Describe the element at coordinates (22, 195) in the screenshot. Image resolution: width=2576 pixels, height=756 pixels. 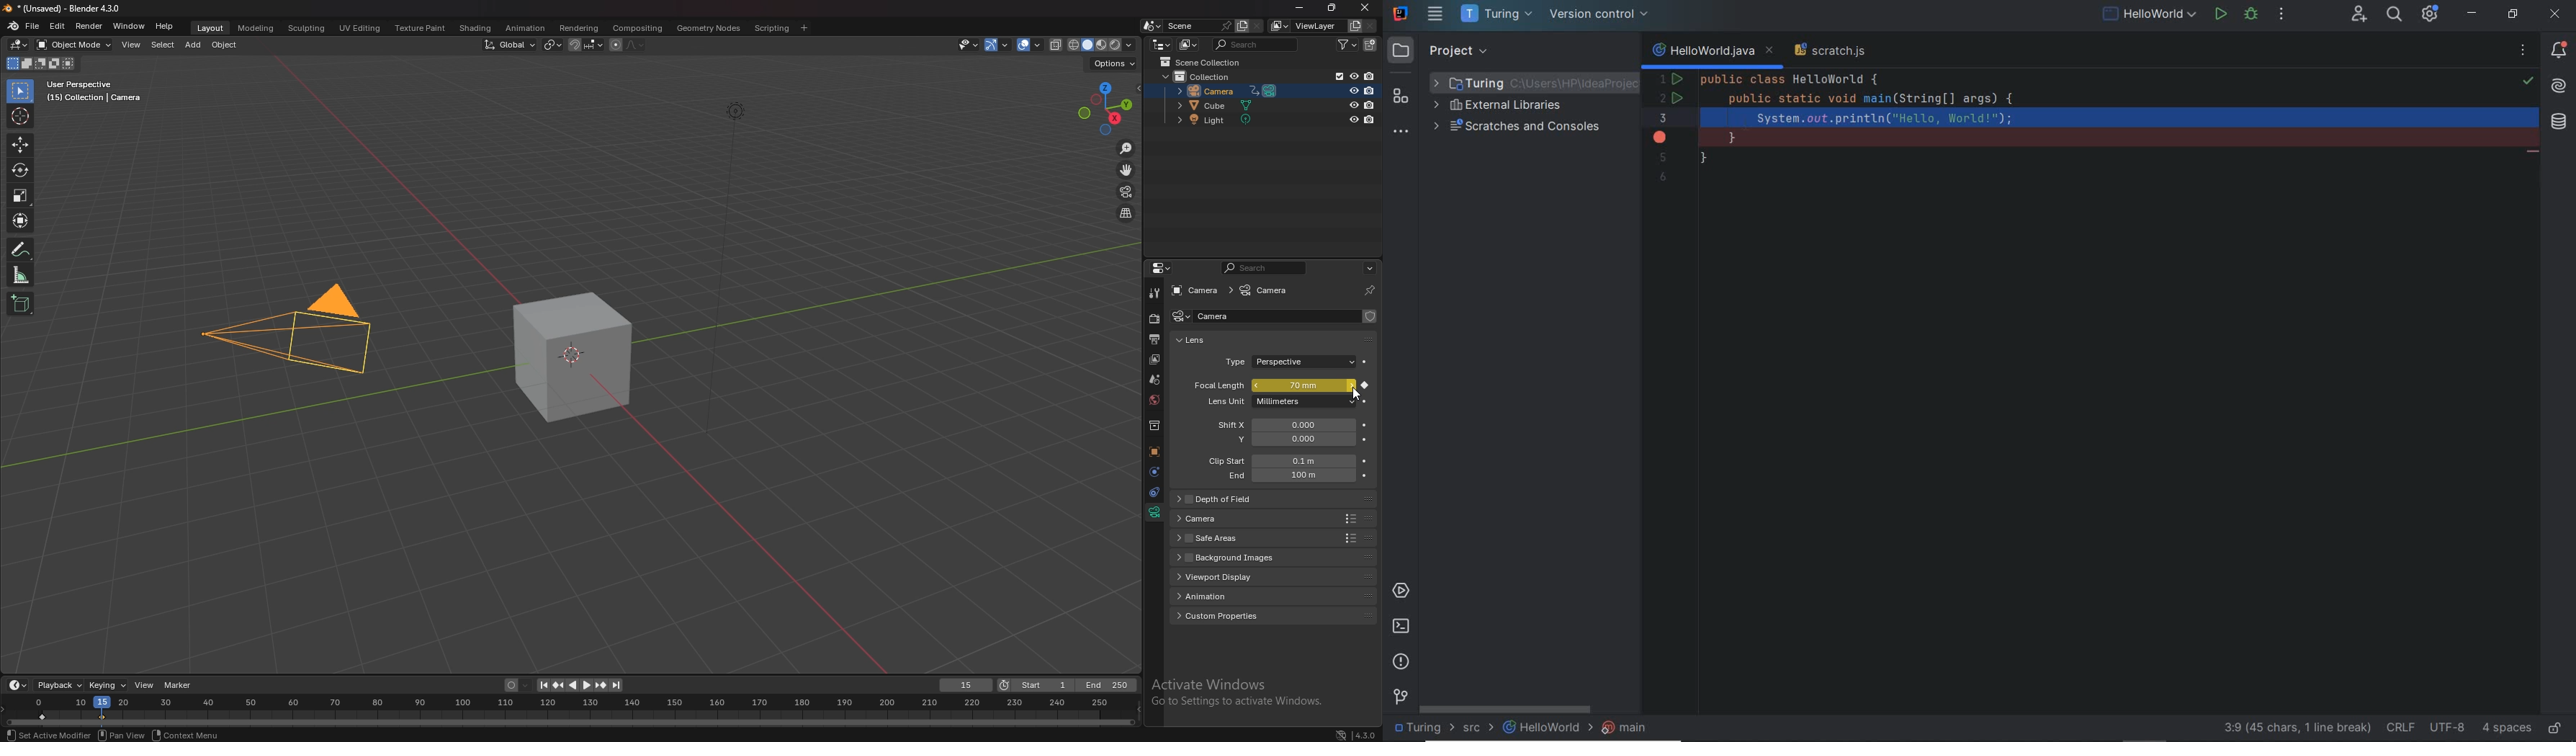
I see `scale` at that location.